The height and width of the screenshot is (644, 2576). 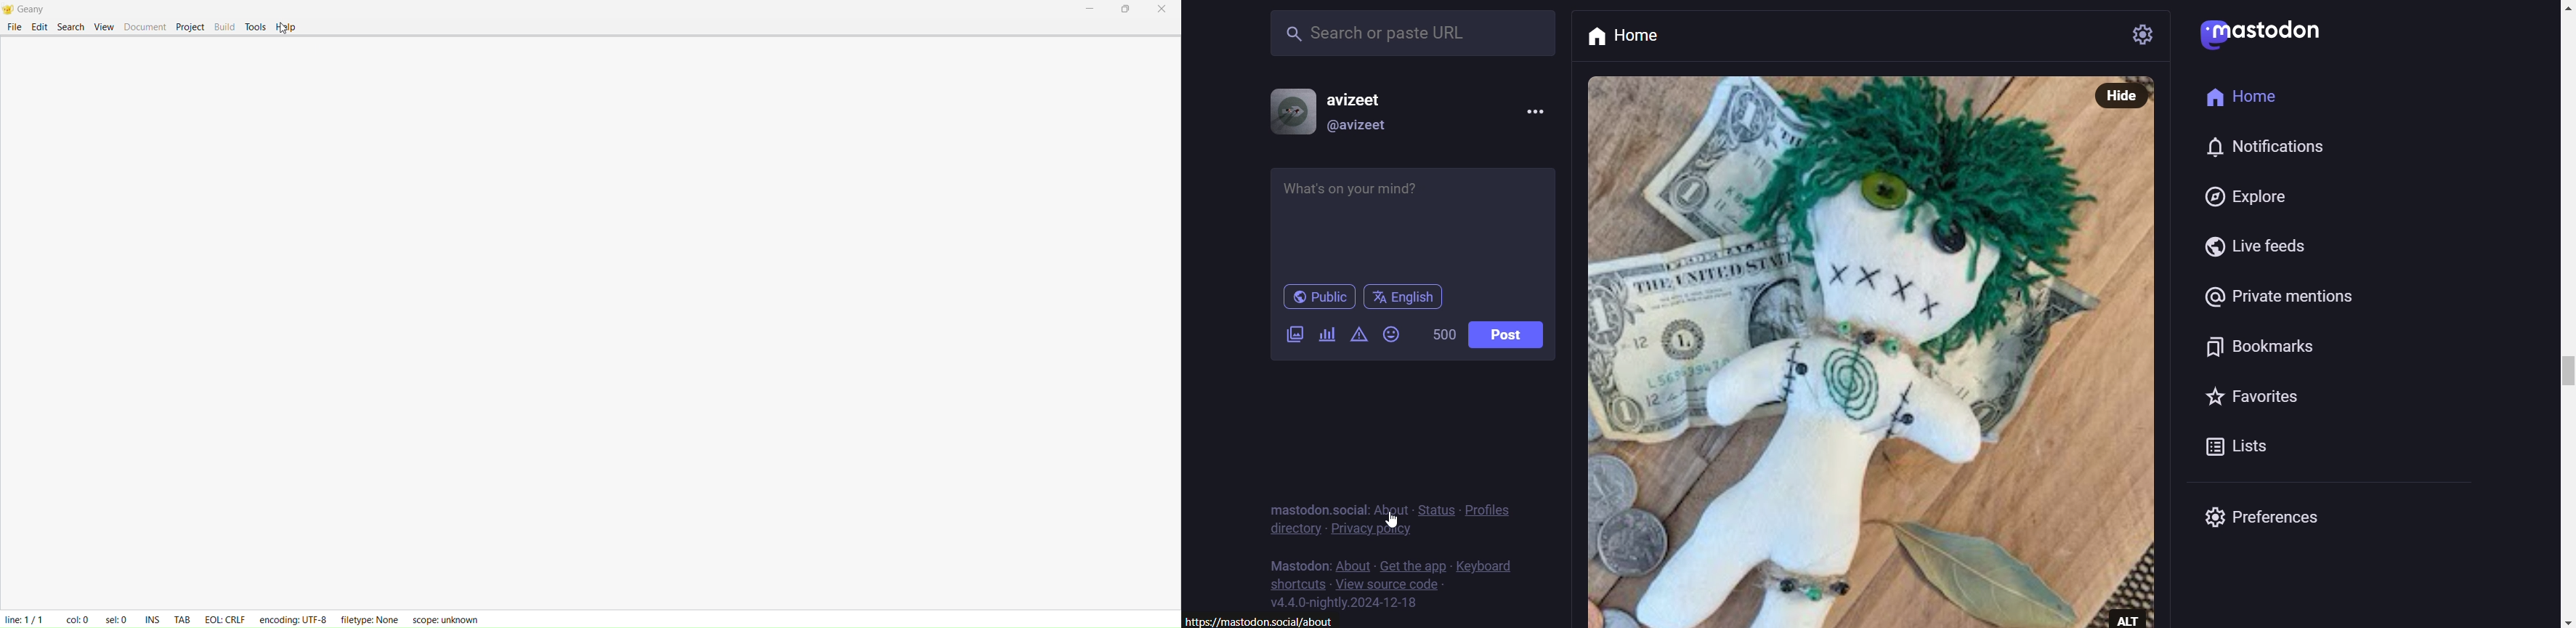 What do you see at coordinates (369, 619) in the screenshot?
I see `filetype` at bounding box center [369, 619].